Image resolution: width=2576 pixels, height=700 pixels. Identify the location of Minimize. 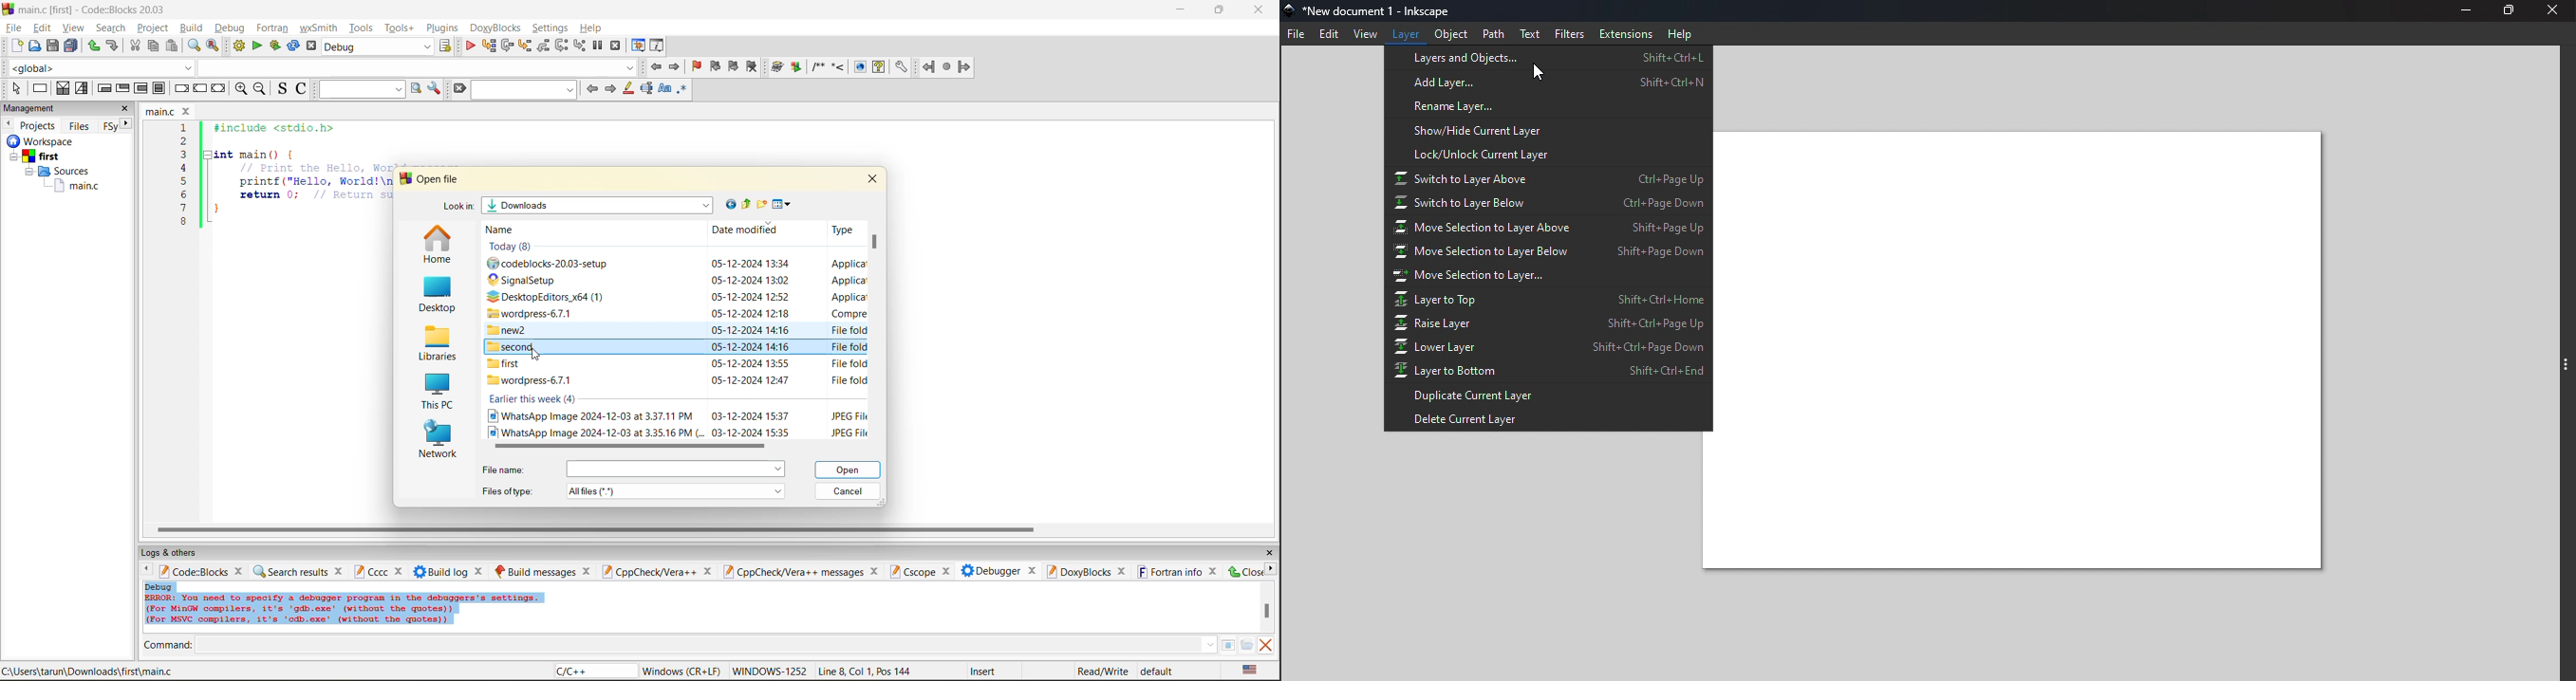
(2461, 11).